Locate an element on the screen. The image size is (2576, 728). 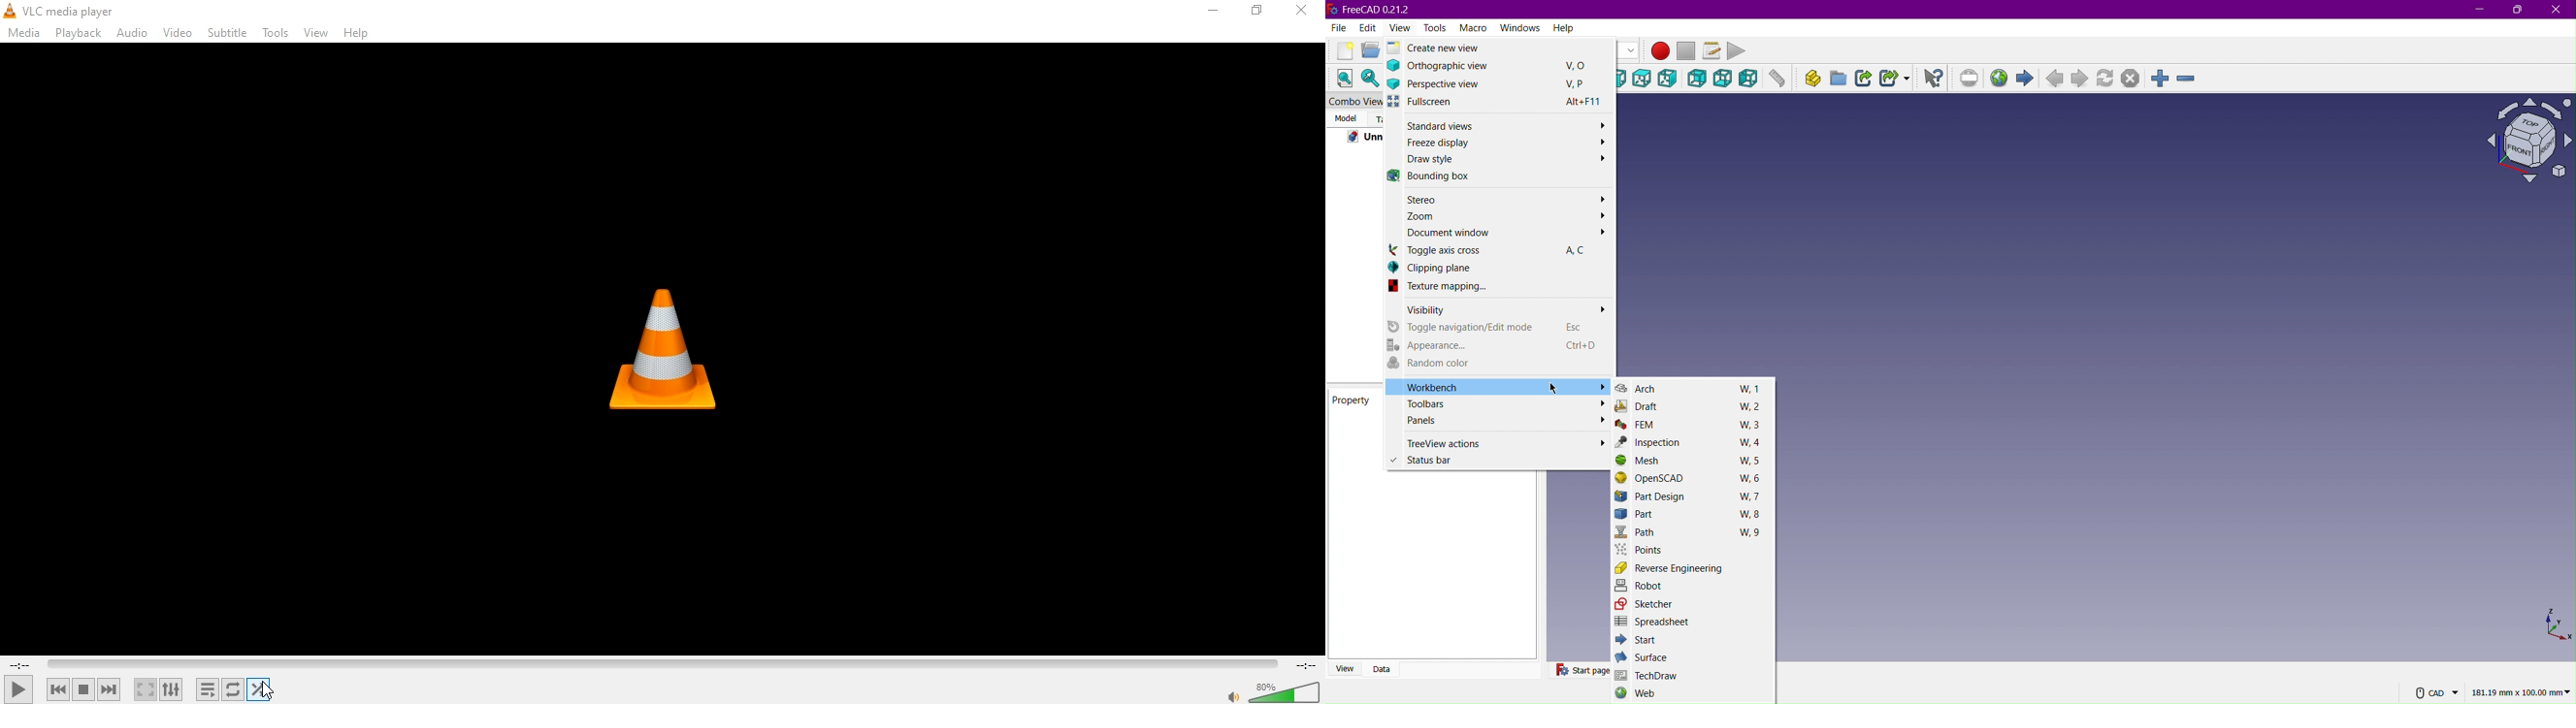
total remaining time is located at coordinates (1306, 664).